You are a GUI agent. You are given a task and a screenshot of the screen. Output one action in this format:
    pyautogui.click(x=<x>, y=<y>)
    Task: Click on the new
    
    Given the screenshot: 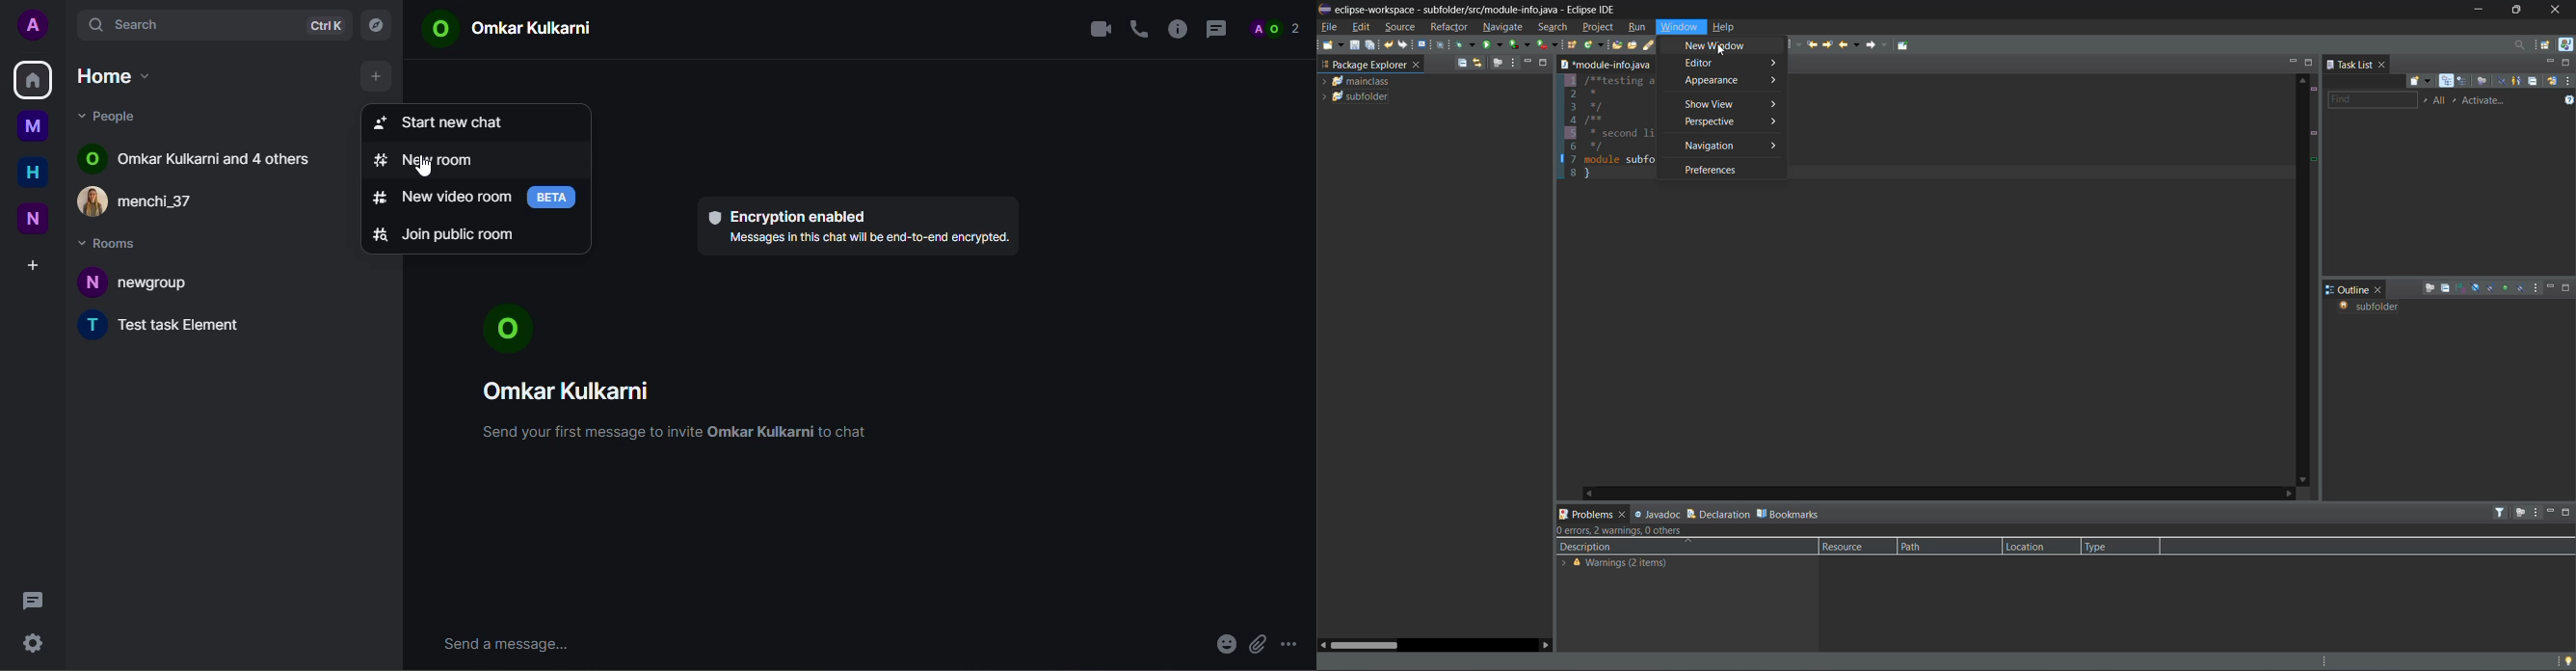 What is the action you would take?
    pyautogui.click(x=33, y=220)
    